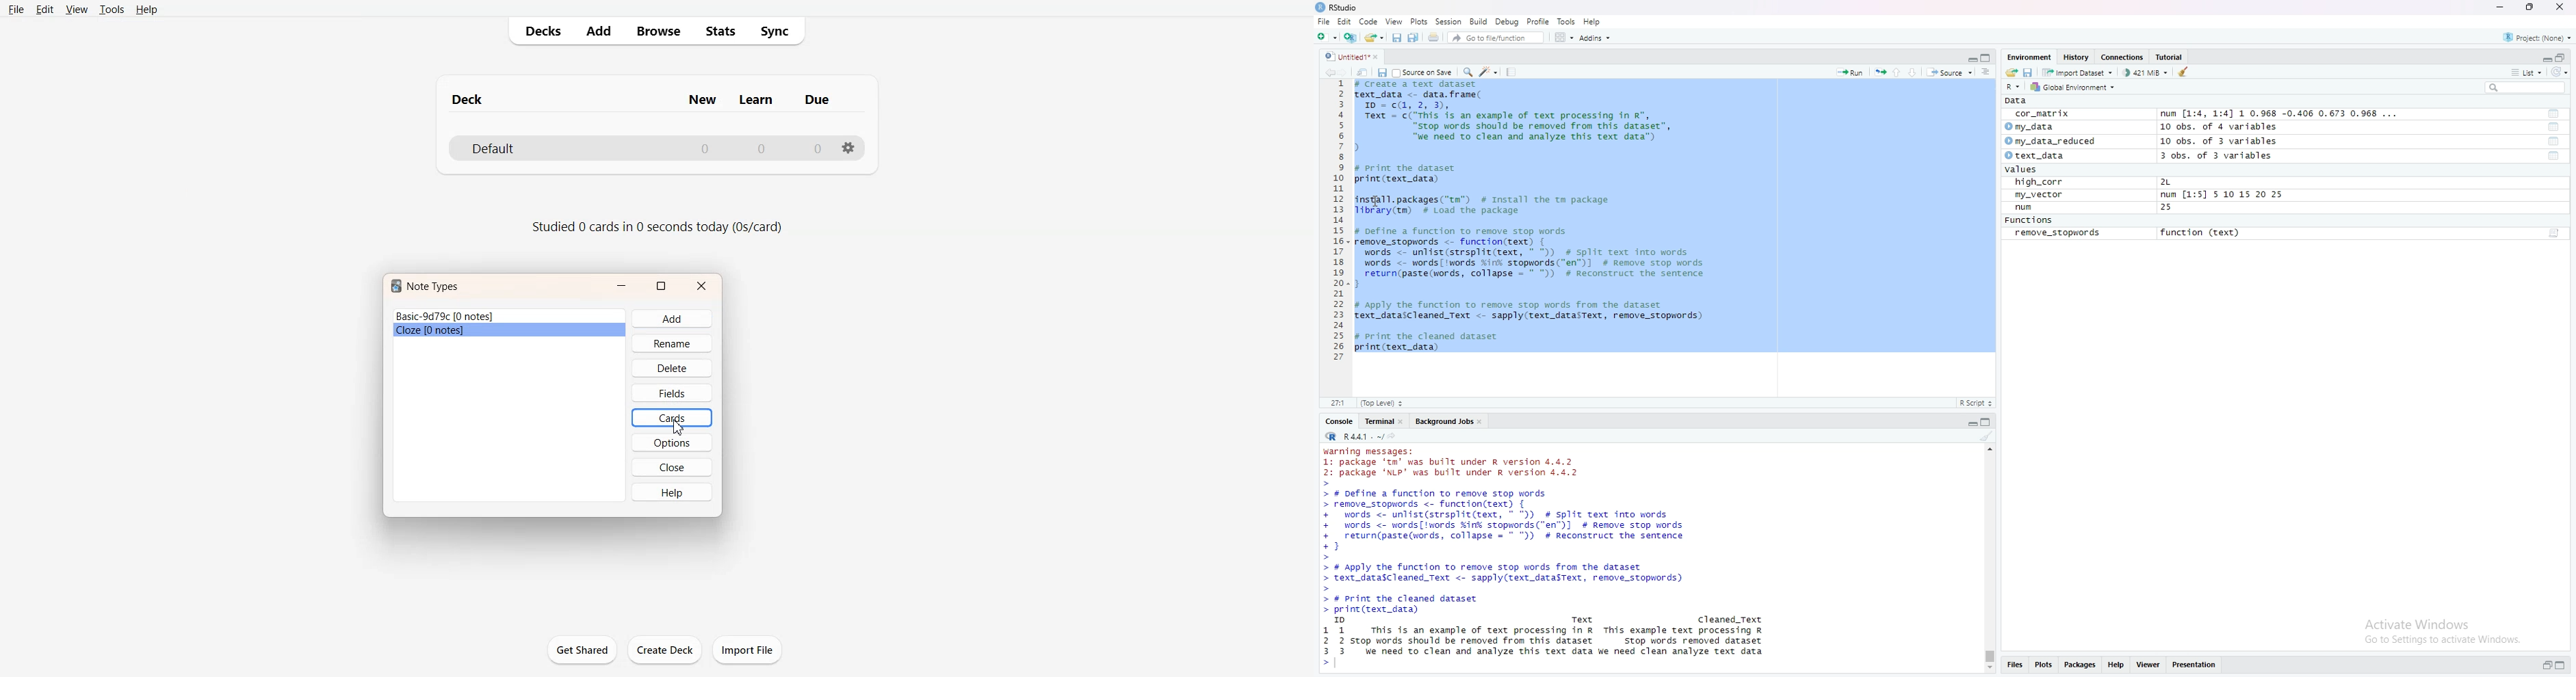 The height and width of the screenshot is (700, 2576). What do you see at coordinates (44, 9) in the screenshot?
I see `Edit` at bounding box center [44, 9].